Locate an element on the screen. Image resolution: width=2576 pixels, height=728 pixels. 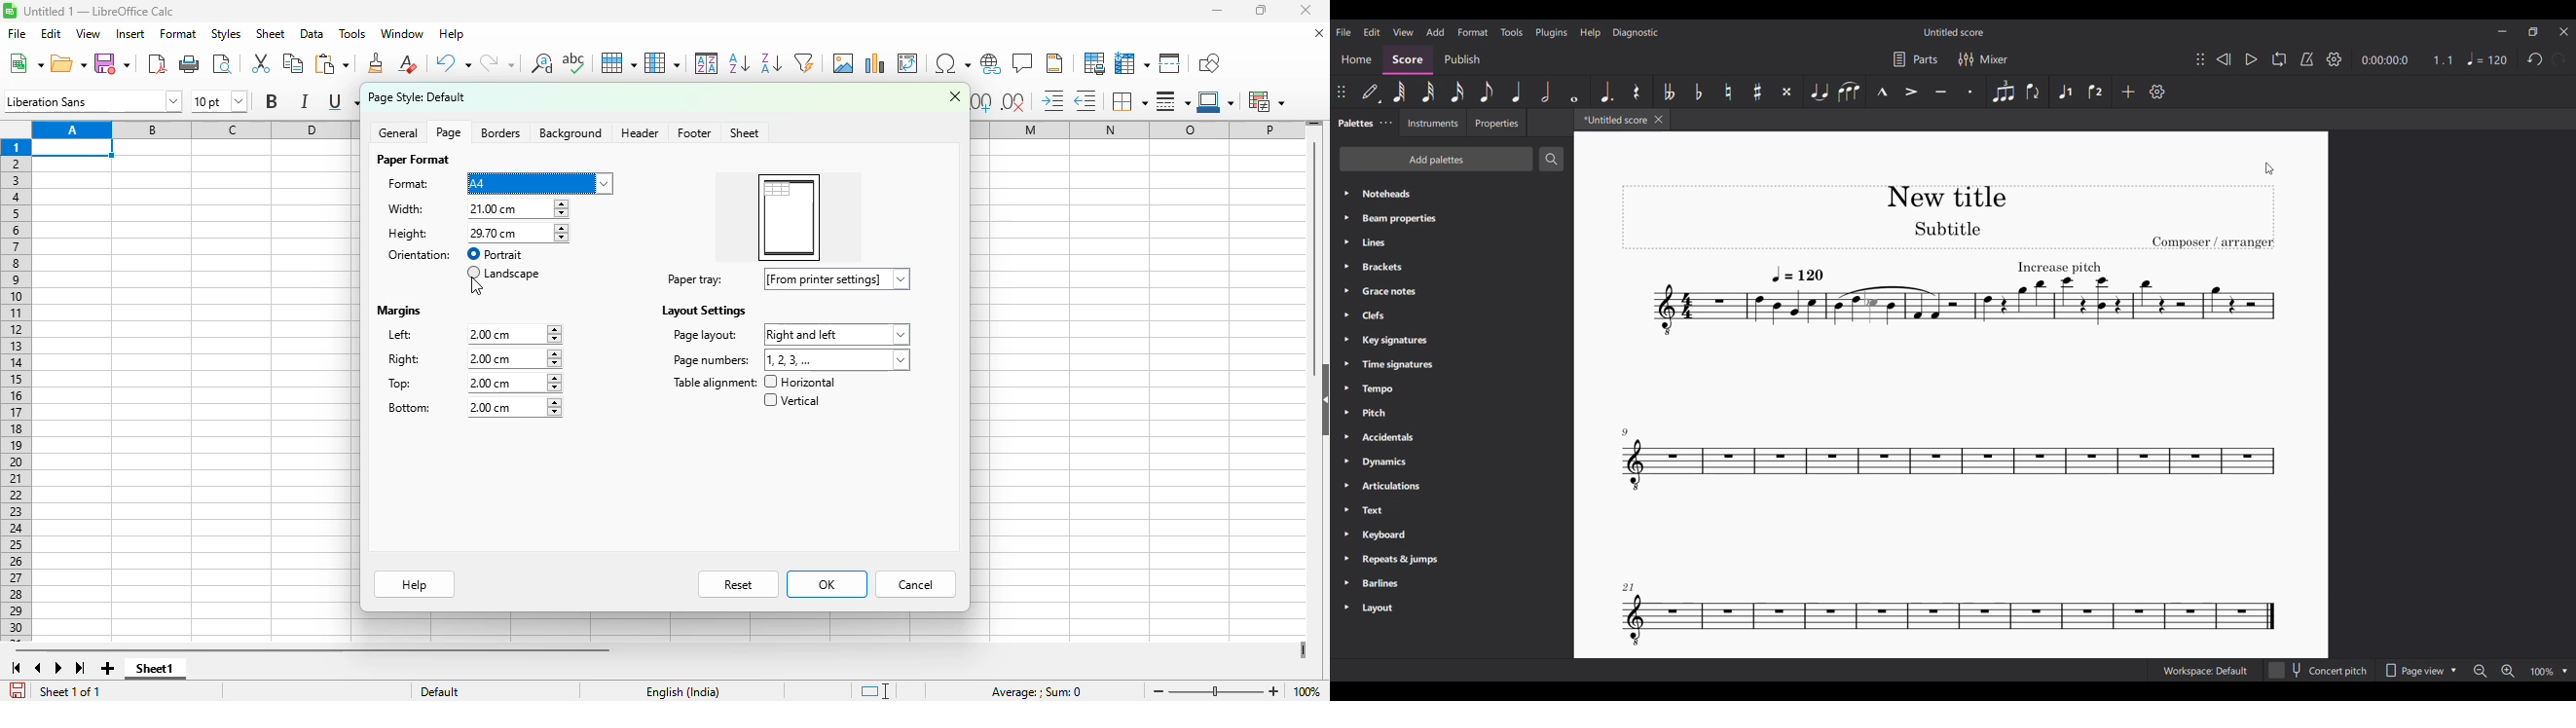
Keyboard is located at coordinates (1452, 534).